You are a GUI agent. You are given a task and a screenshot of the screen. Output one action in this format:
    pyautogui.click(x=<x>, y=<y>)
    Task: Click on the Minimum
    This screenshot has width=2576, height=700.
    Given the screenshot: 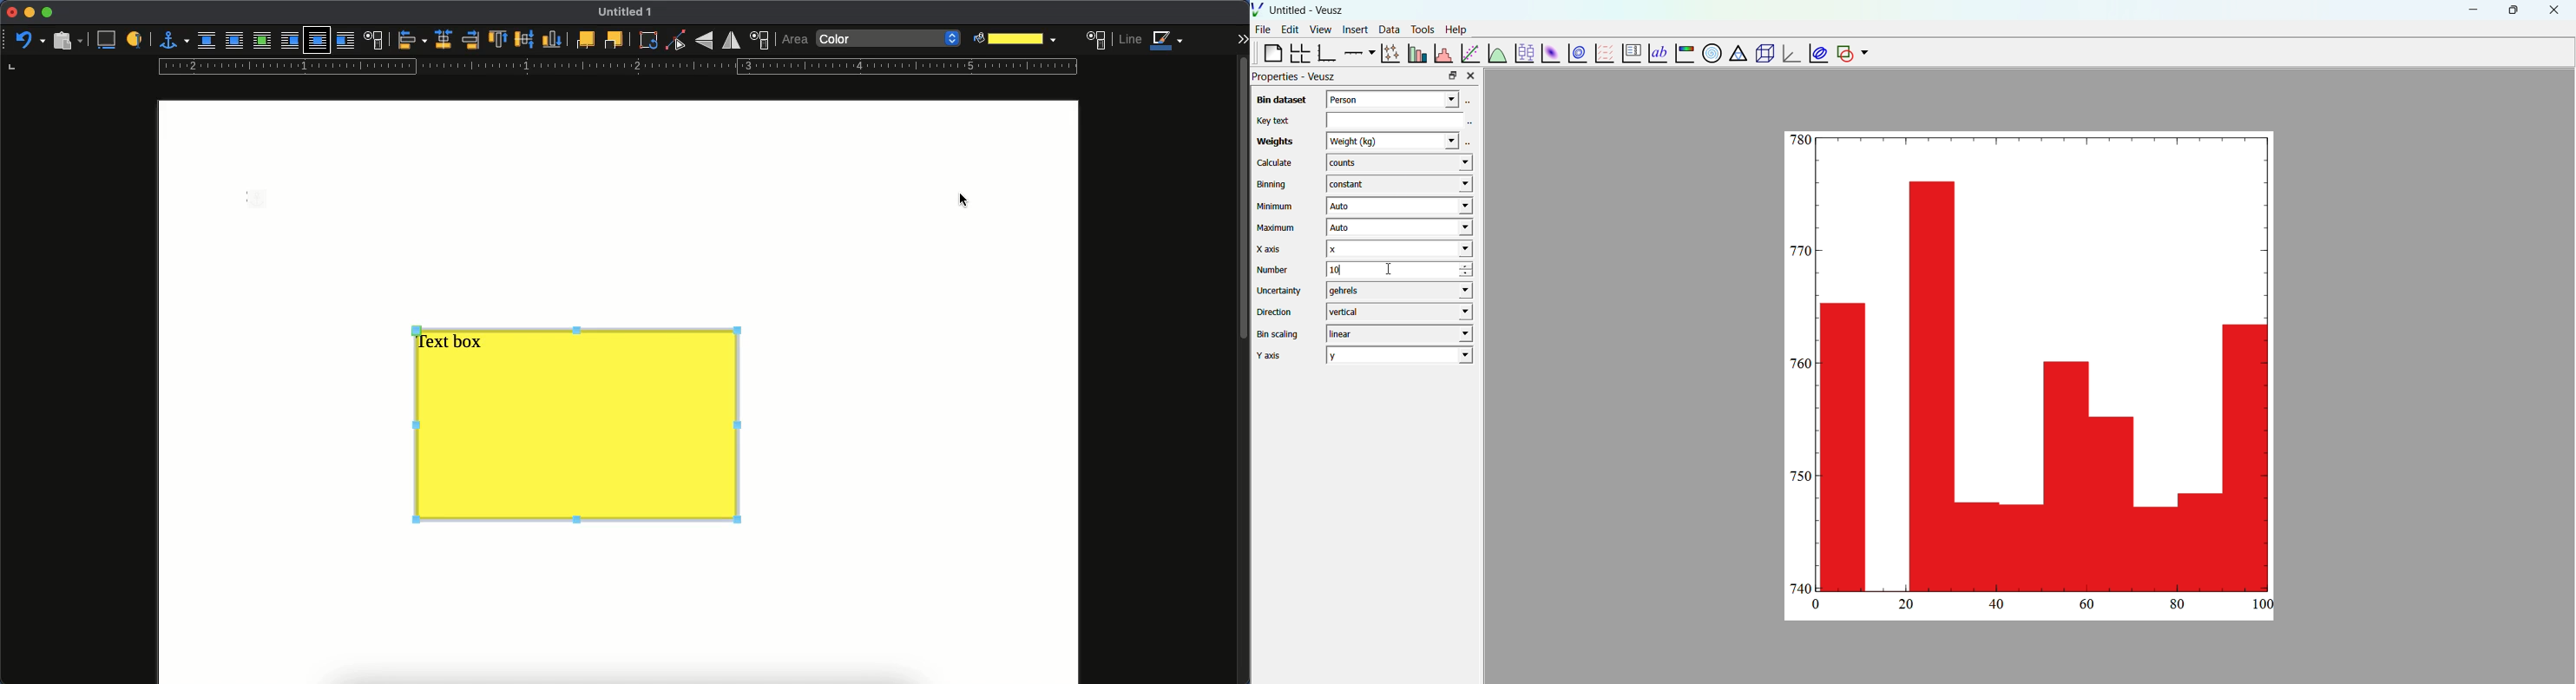 What is the action you would take?
    pyautogui.click(x=1275, y=207)
    